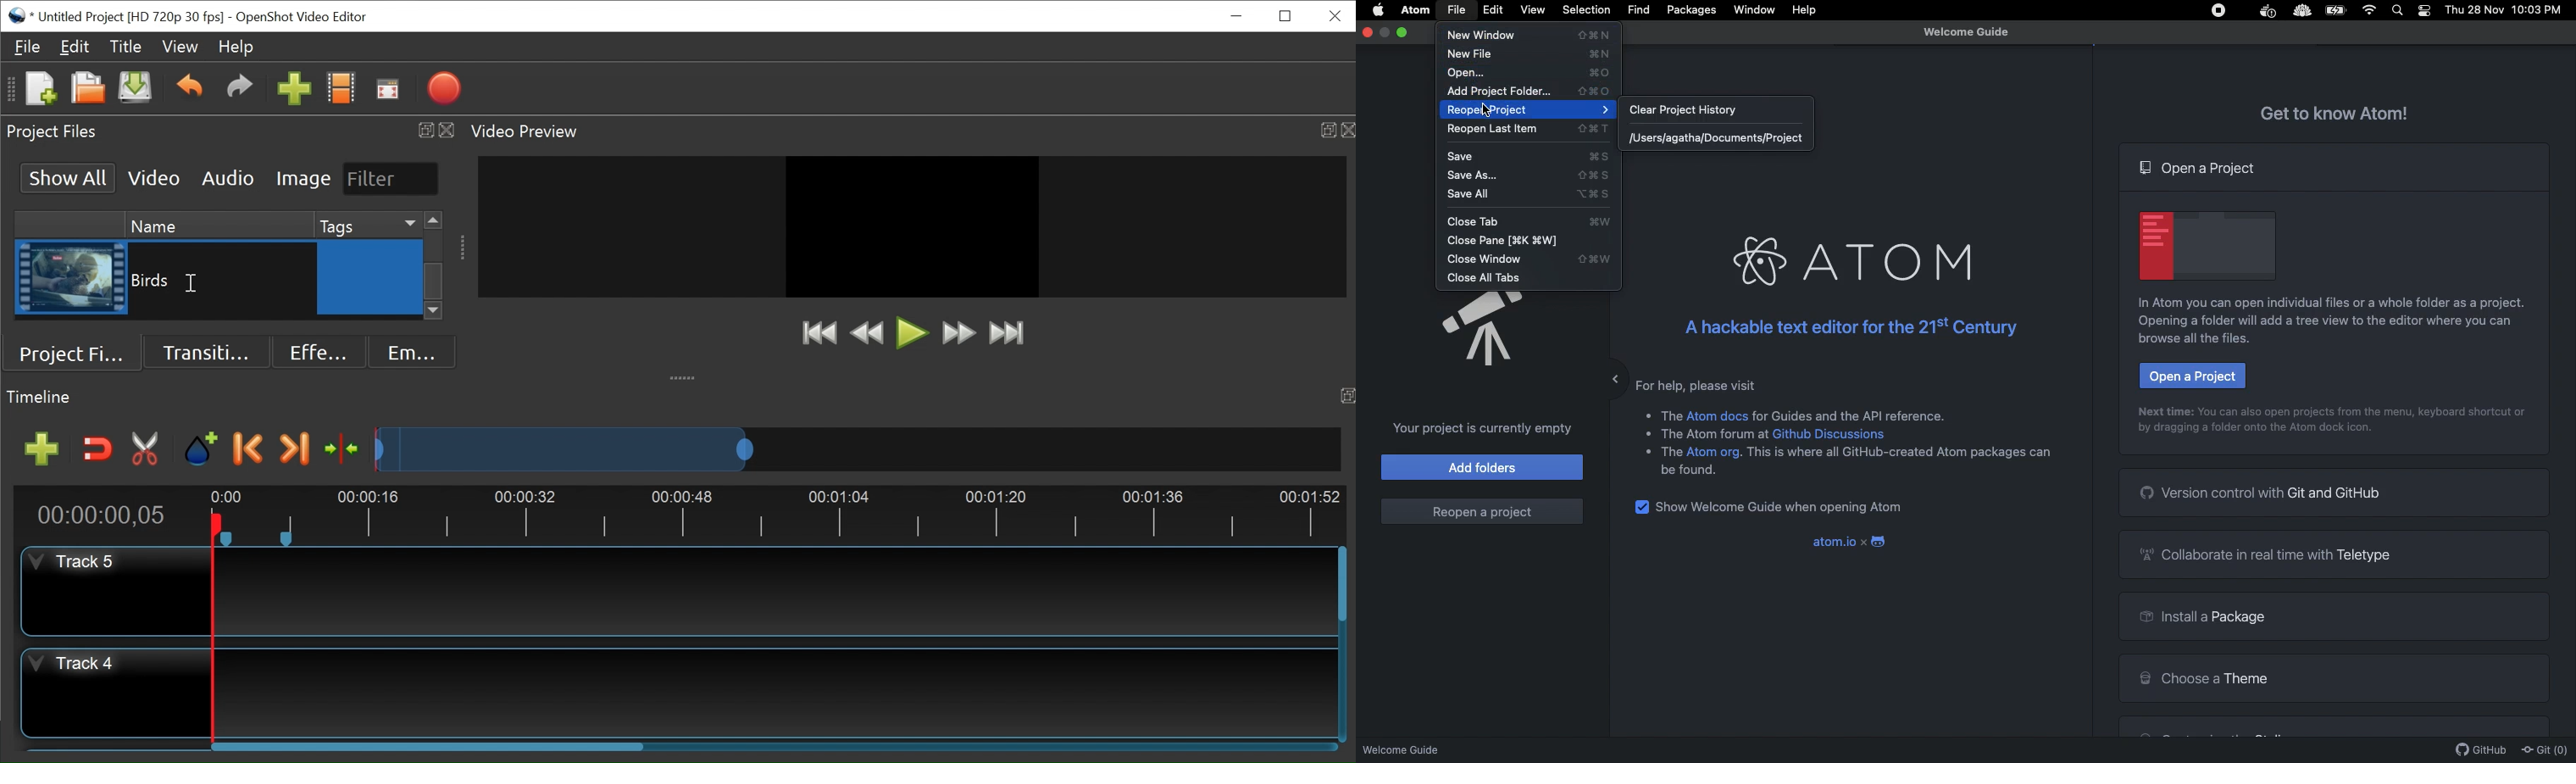  Describe the element at coordinates (1846, 327) in the screenshot. I see `A hackable history` at that location.